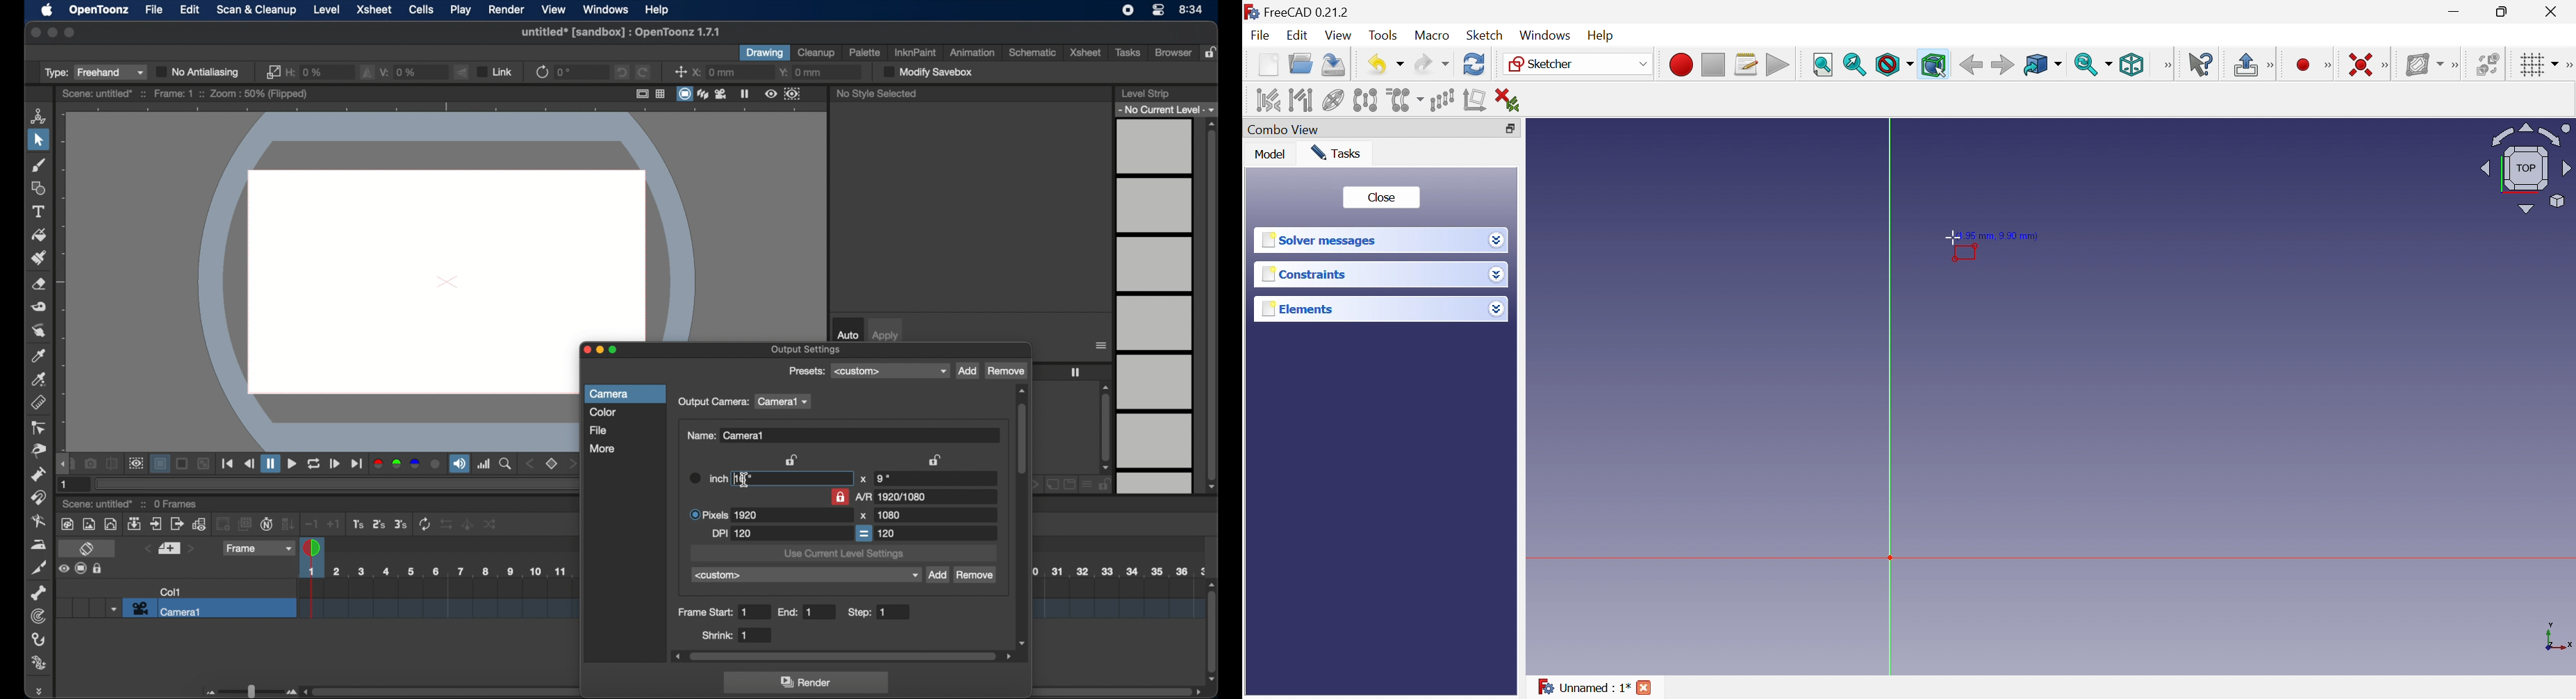 The height and width of the screenshot is (700, 2576). I want to click on close, so click(584, 351).